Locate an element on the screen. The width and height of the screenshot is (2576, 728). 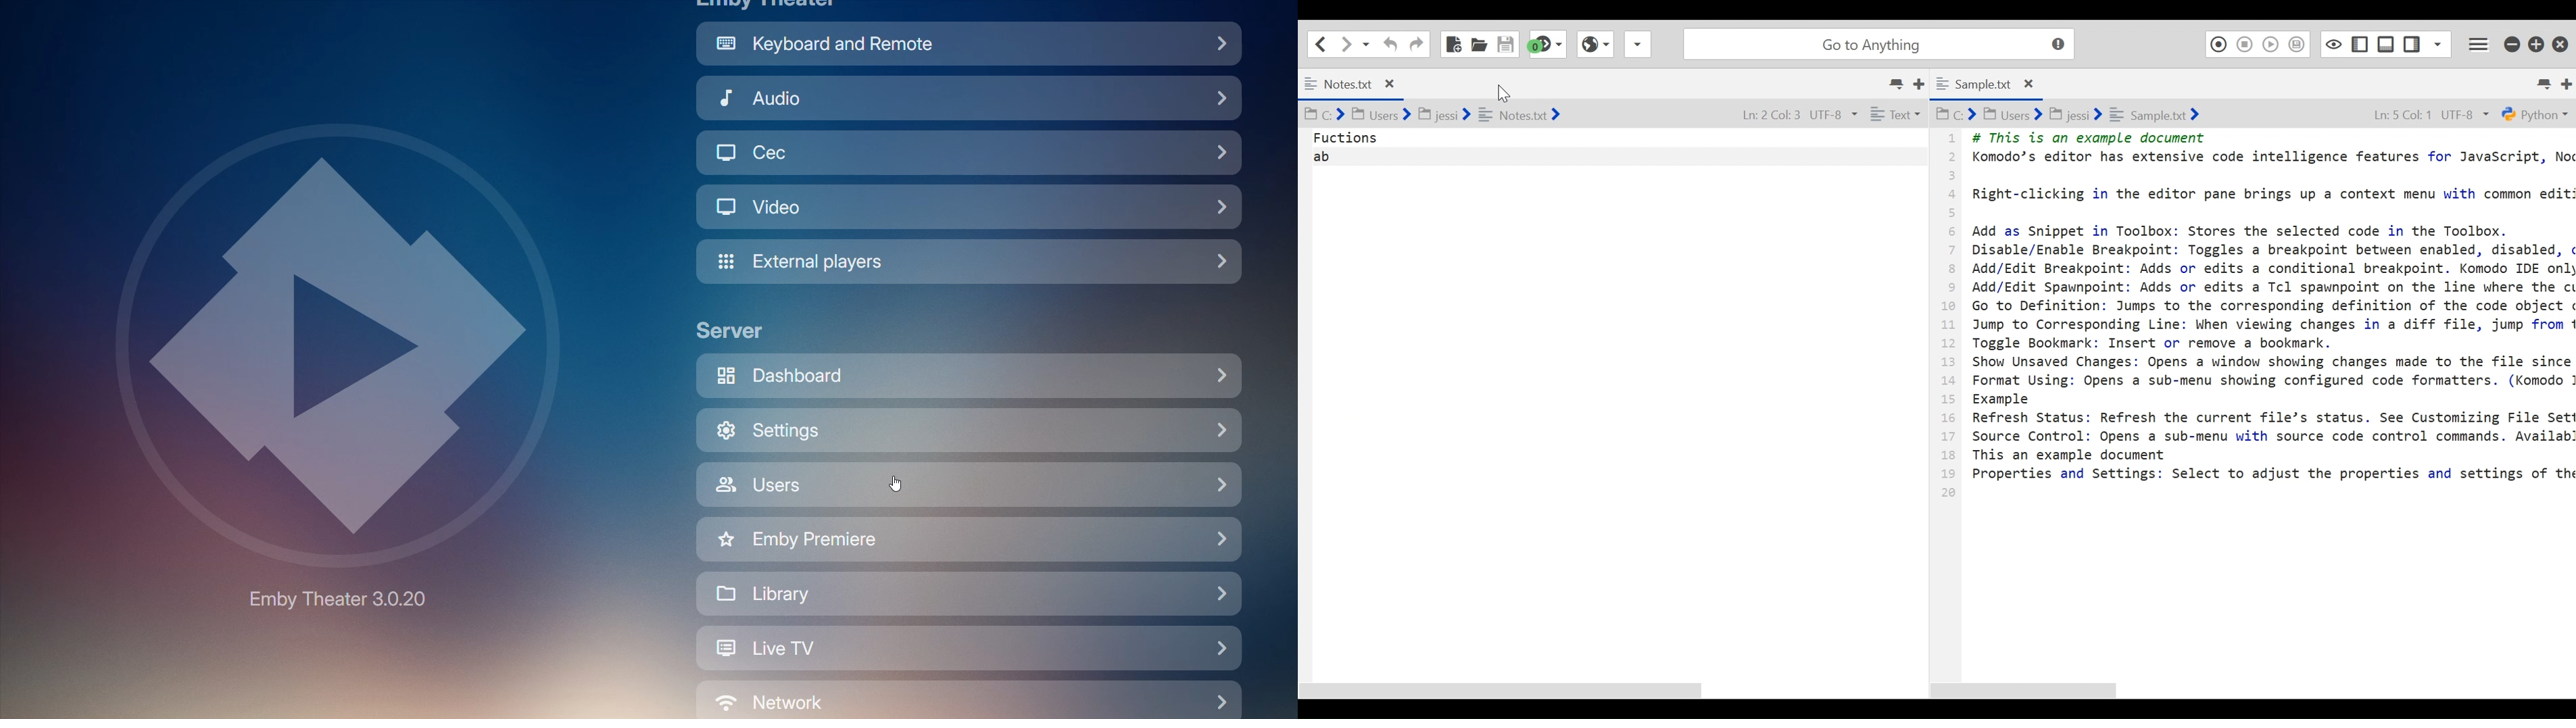
Restore is located at coordinates (2538, 45).